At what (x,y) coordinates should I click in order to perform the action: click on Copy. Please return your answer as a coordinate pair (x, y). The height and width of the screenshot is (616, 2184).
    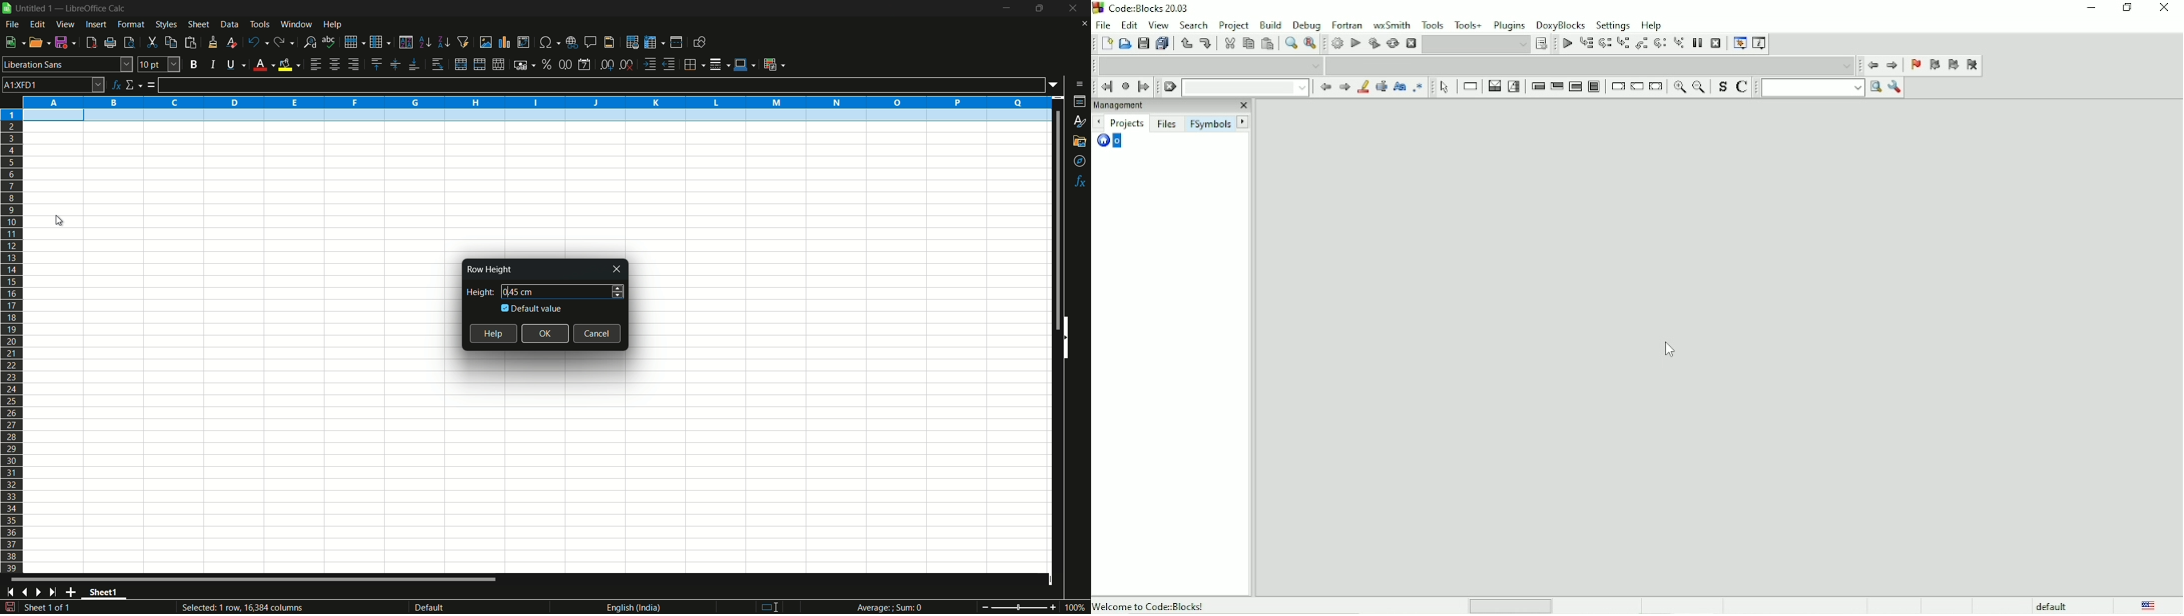
    Looking at the image, I should click on (1247, 44).